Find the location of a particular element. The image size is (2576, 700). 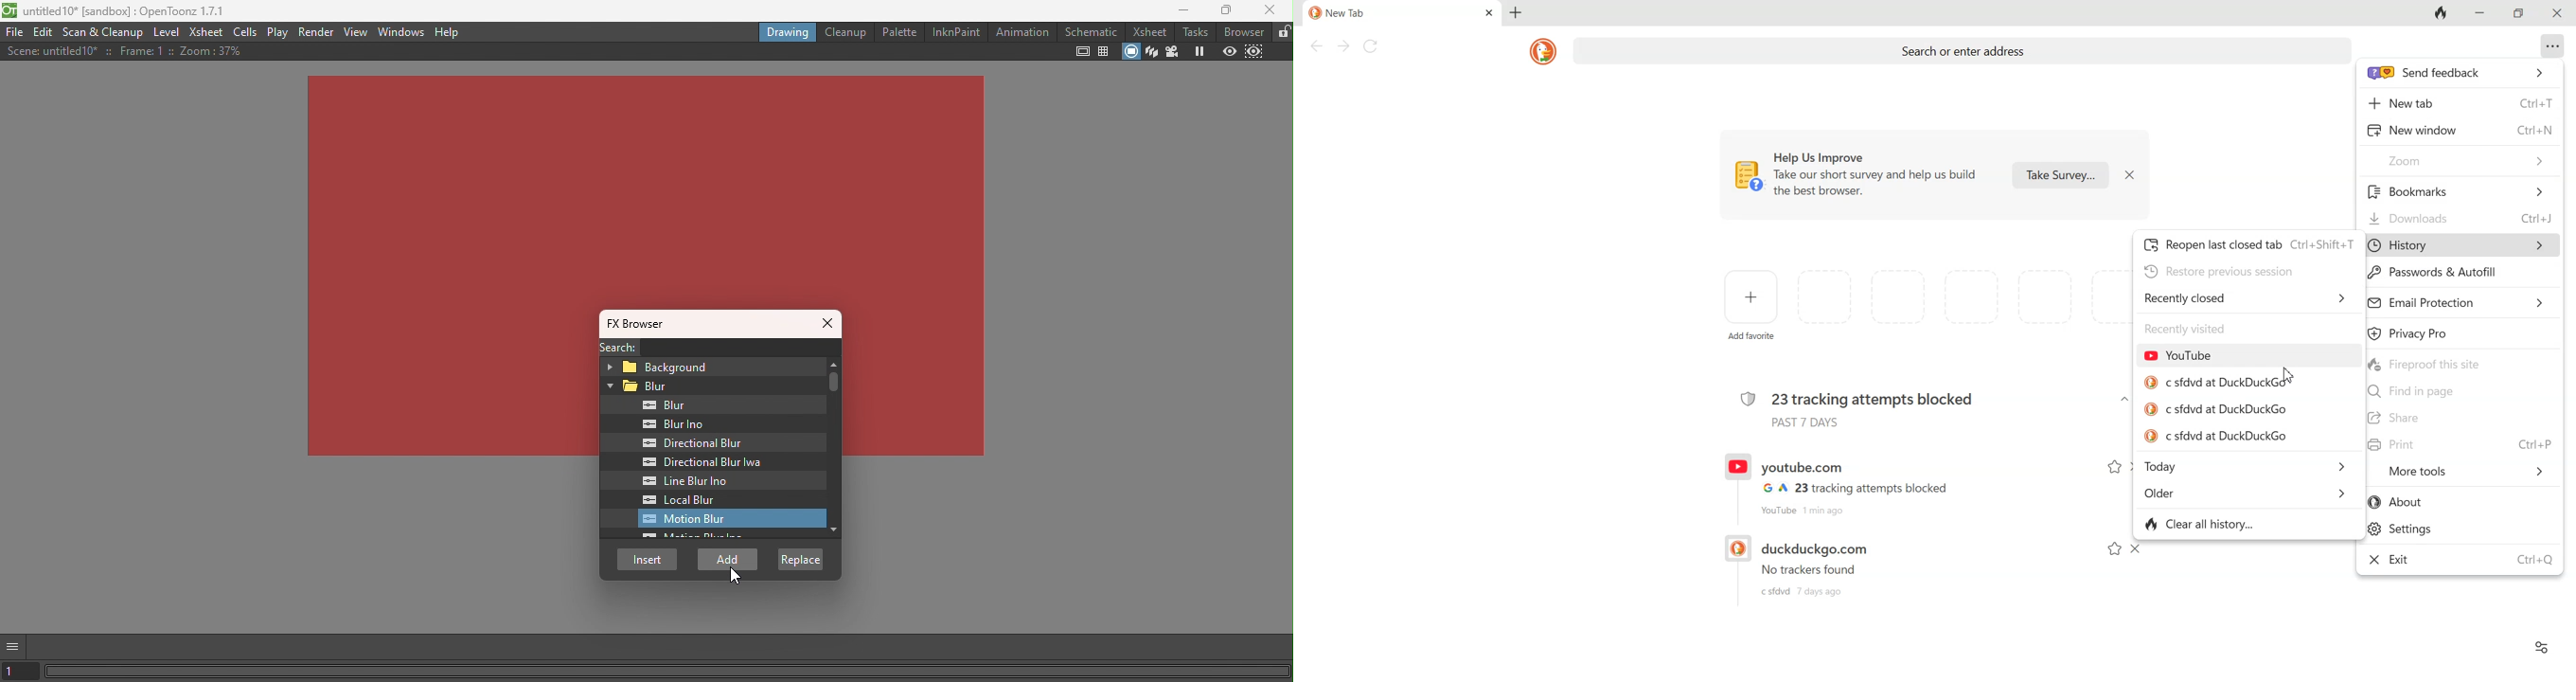

Reload is located at coordinates (1372, 46).